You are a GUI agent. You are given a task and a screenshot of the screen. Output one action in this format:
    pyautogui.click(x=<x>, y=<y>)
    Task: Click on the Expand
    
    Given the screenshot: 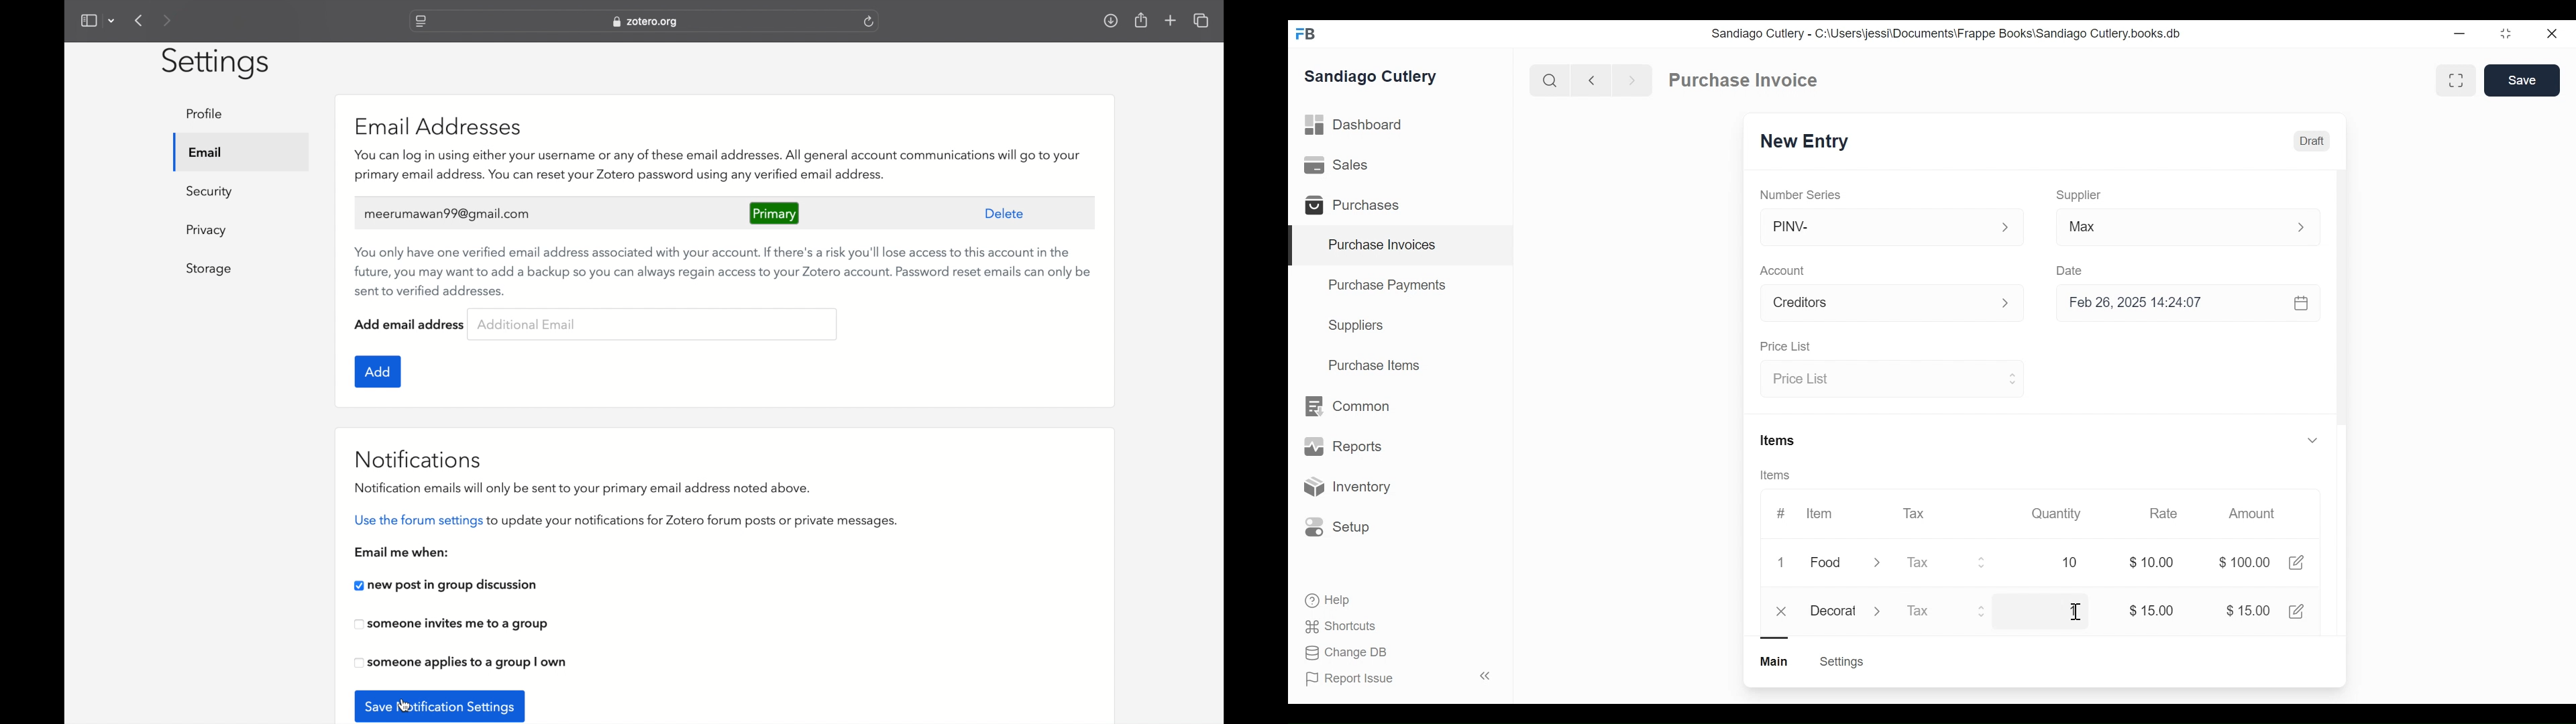 What is the action you would take?
    pyautogui.click(x=2013, y=304)
    